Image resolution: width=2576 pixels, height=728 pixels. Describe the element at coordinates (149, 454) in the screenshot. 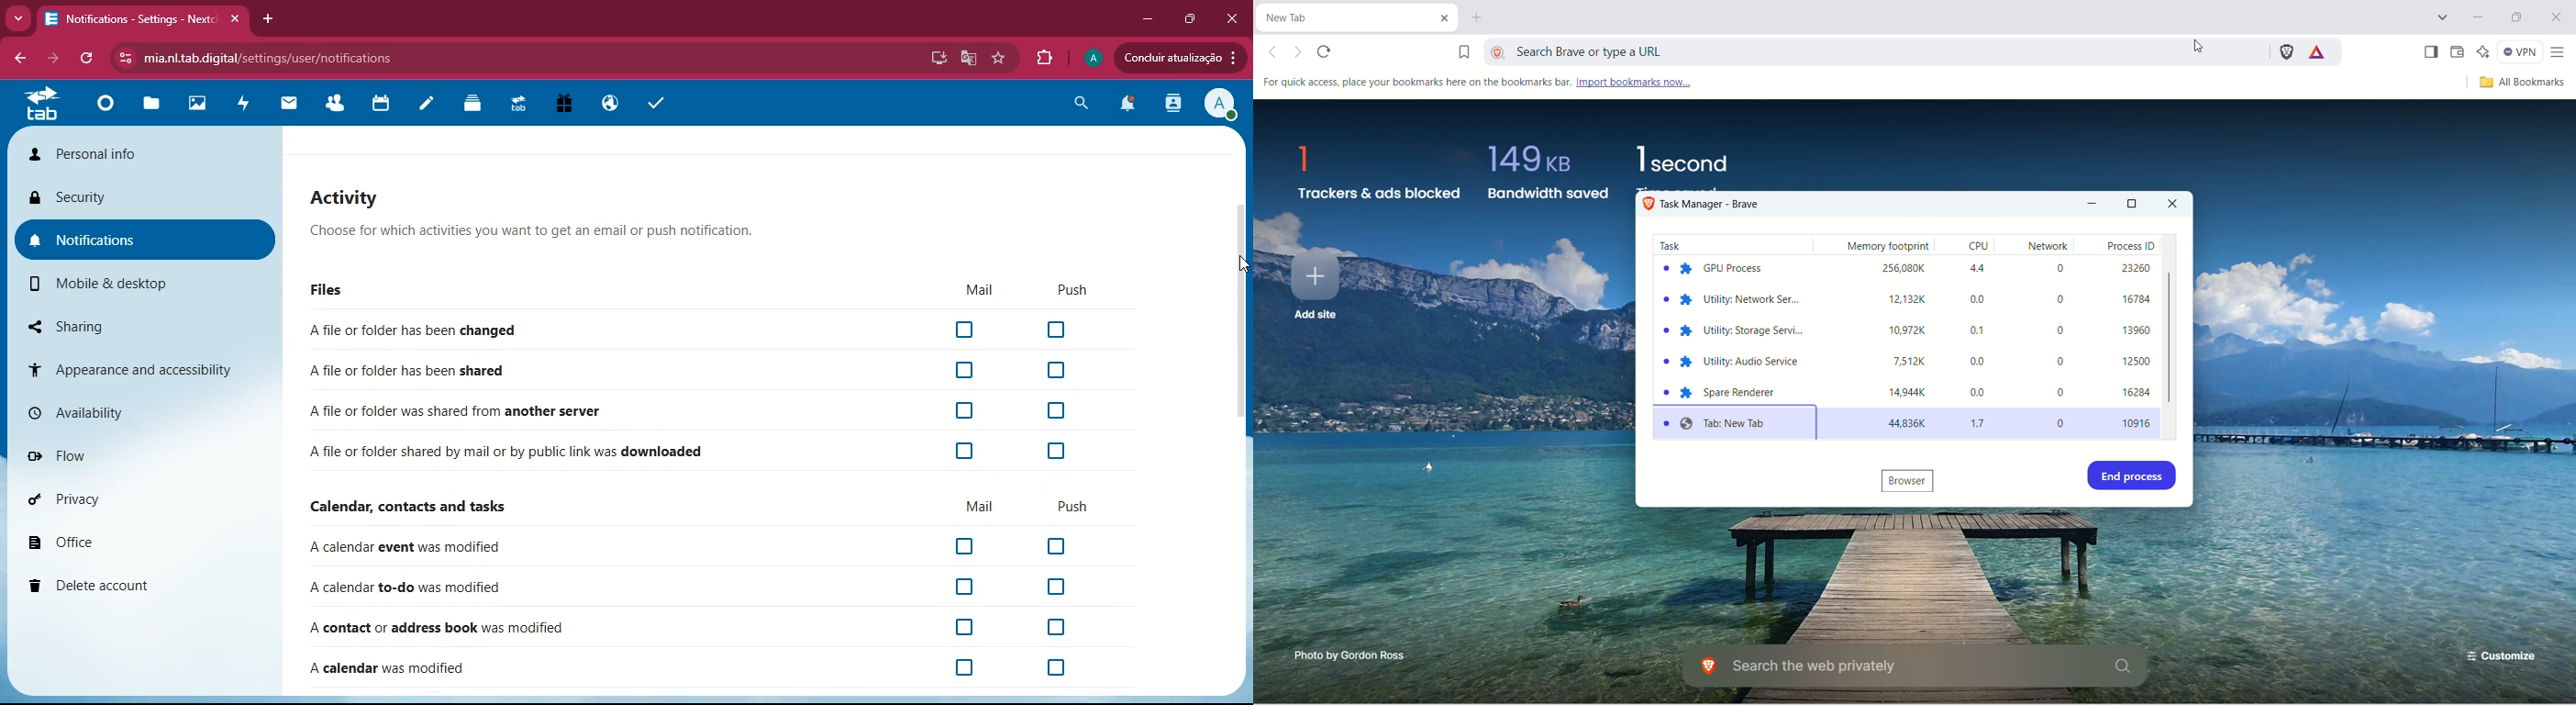

I see `flow` at that location.